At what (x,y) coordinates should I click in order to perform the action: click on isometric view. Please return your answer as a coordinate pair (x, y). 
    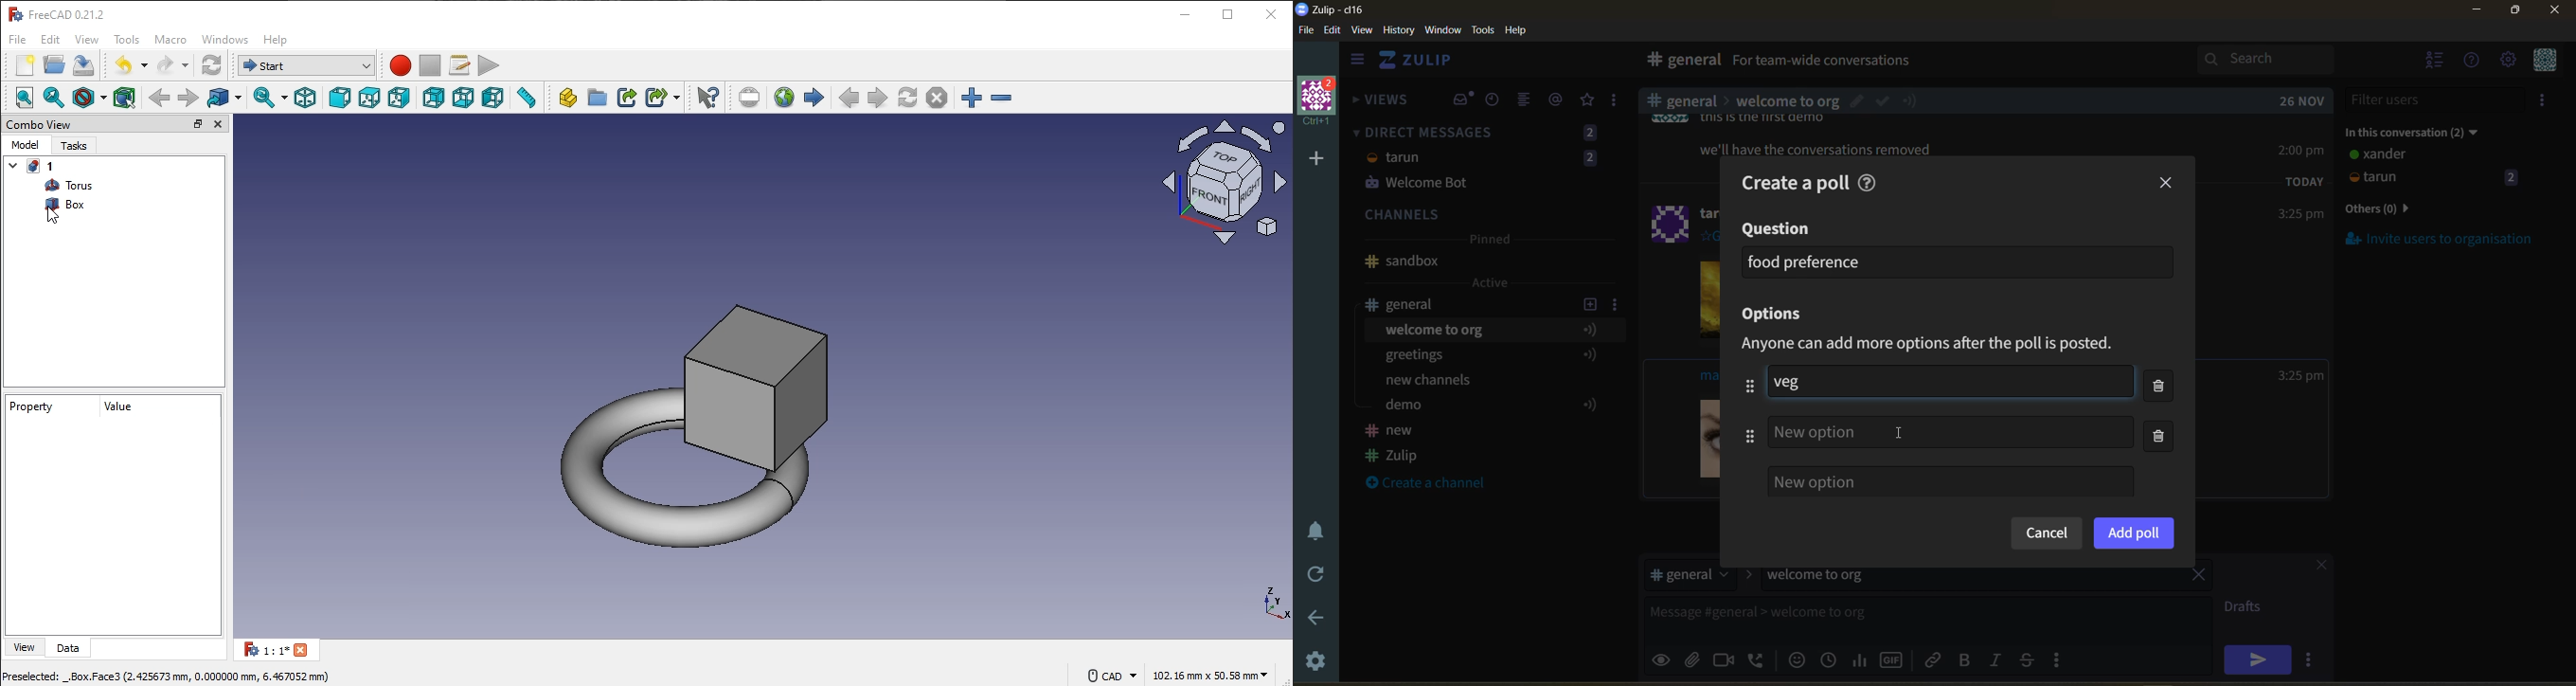
    Looking at the image, I should click on (304, 99).